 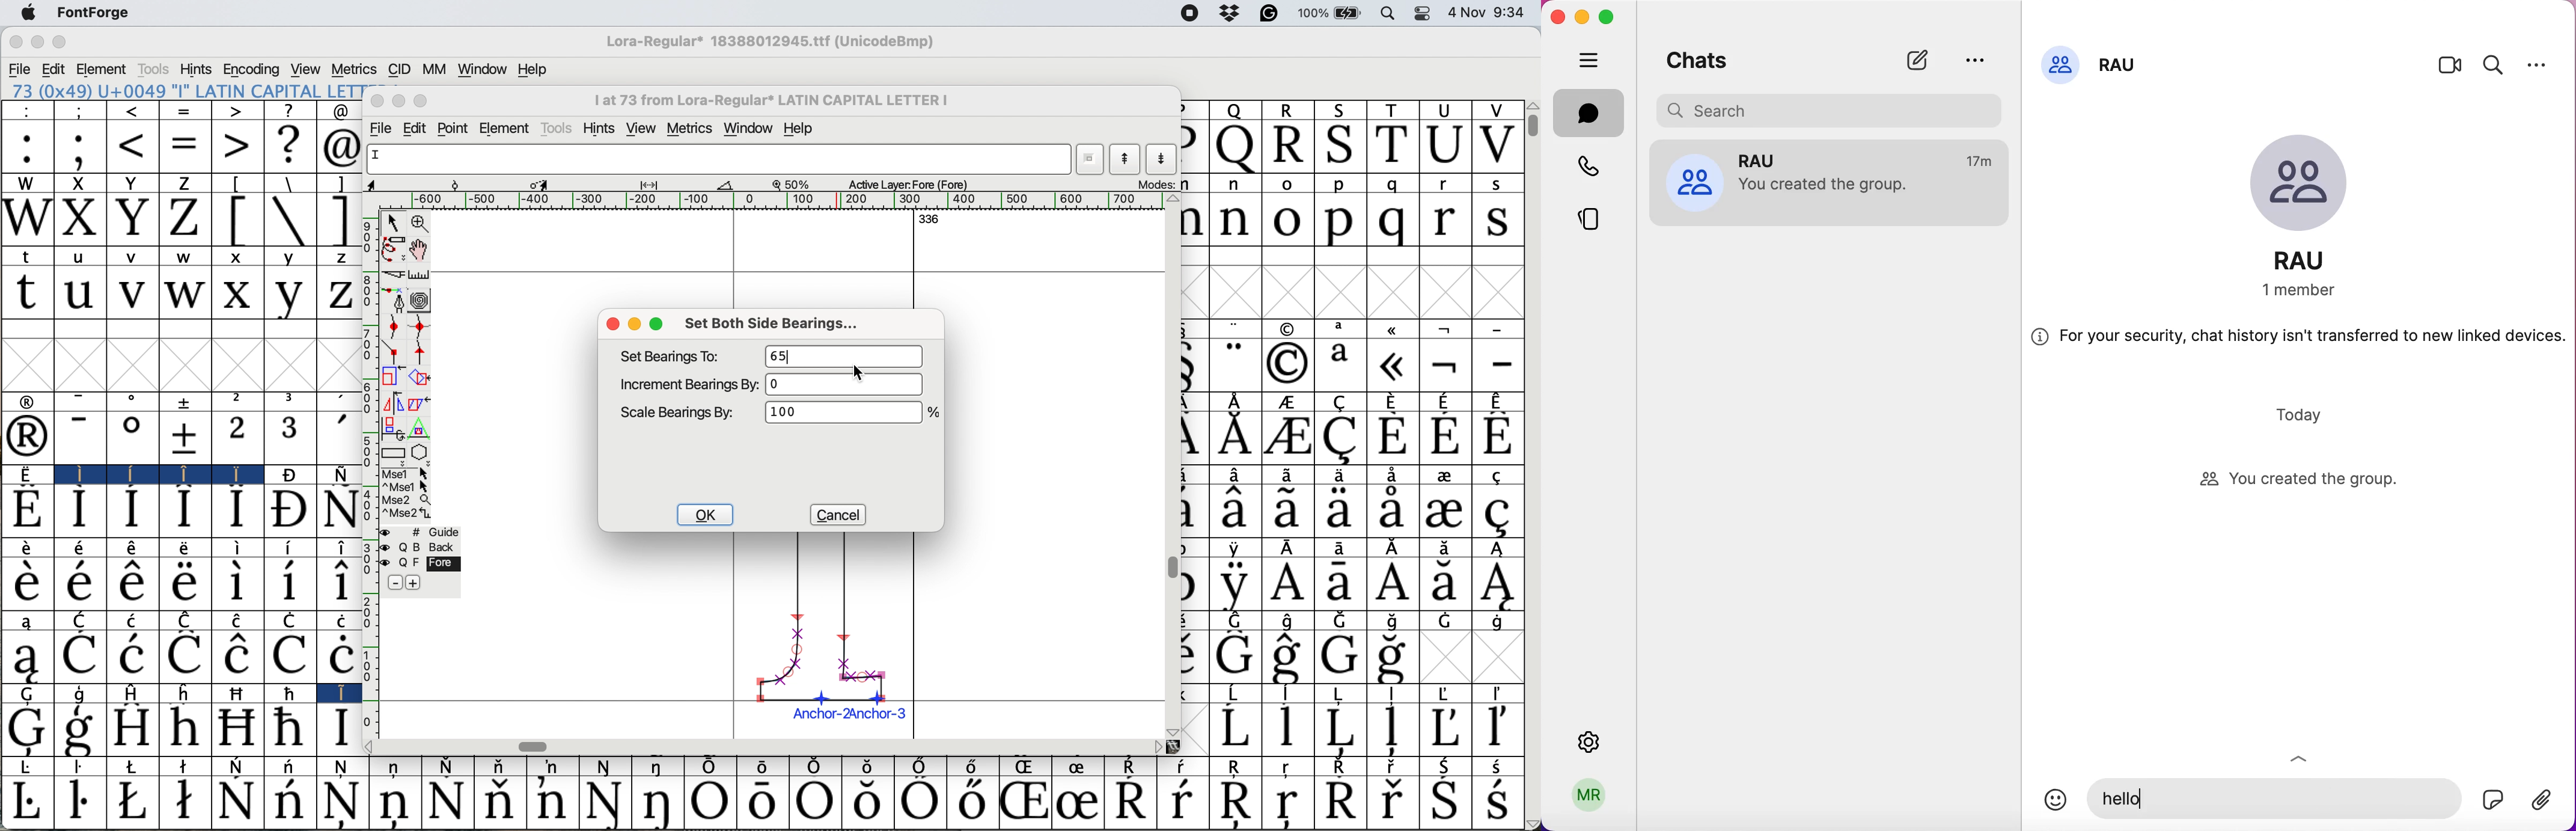 What do you see at coordinates (376, 747) in the screenshot?
I see `` at bounding box center [376, 747].